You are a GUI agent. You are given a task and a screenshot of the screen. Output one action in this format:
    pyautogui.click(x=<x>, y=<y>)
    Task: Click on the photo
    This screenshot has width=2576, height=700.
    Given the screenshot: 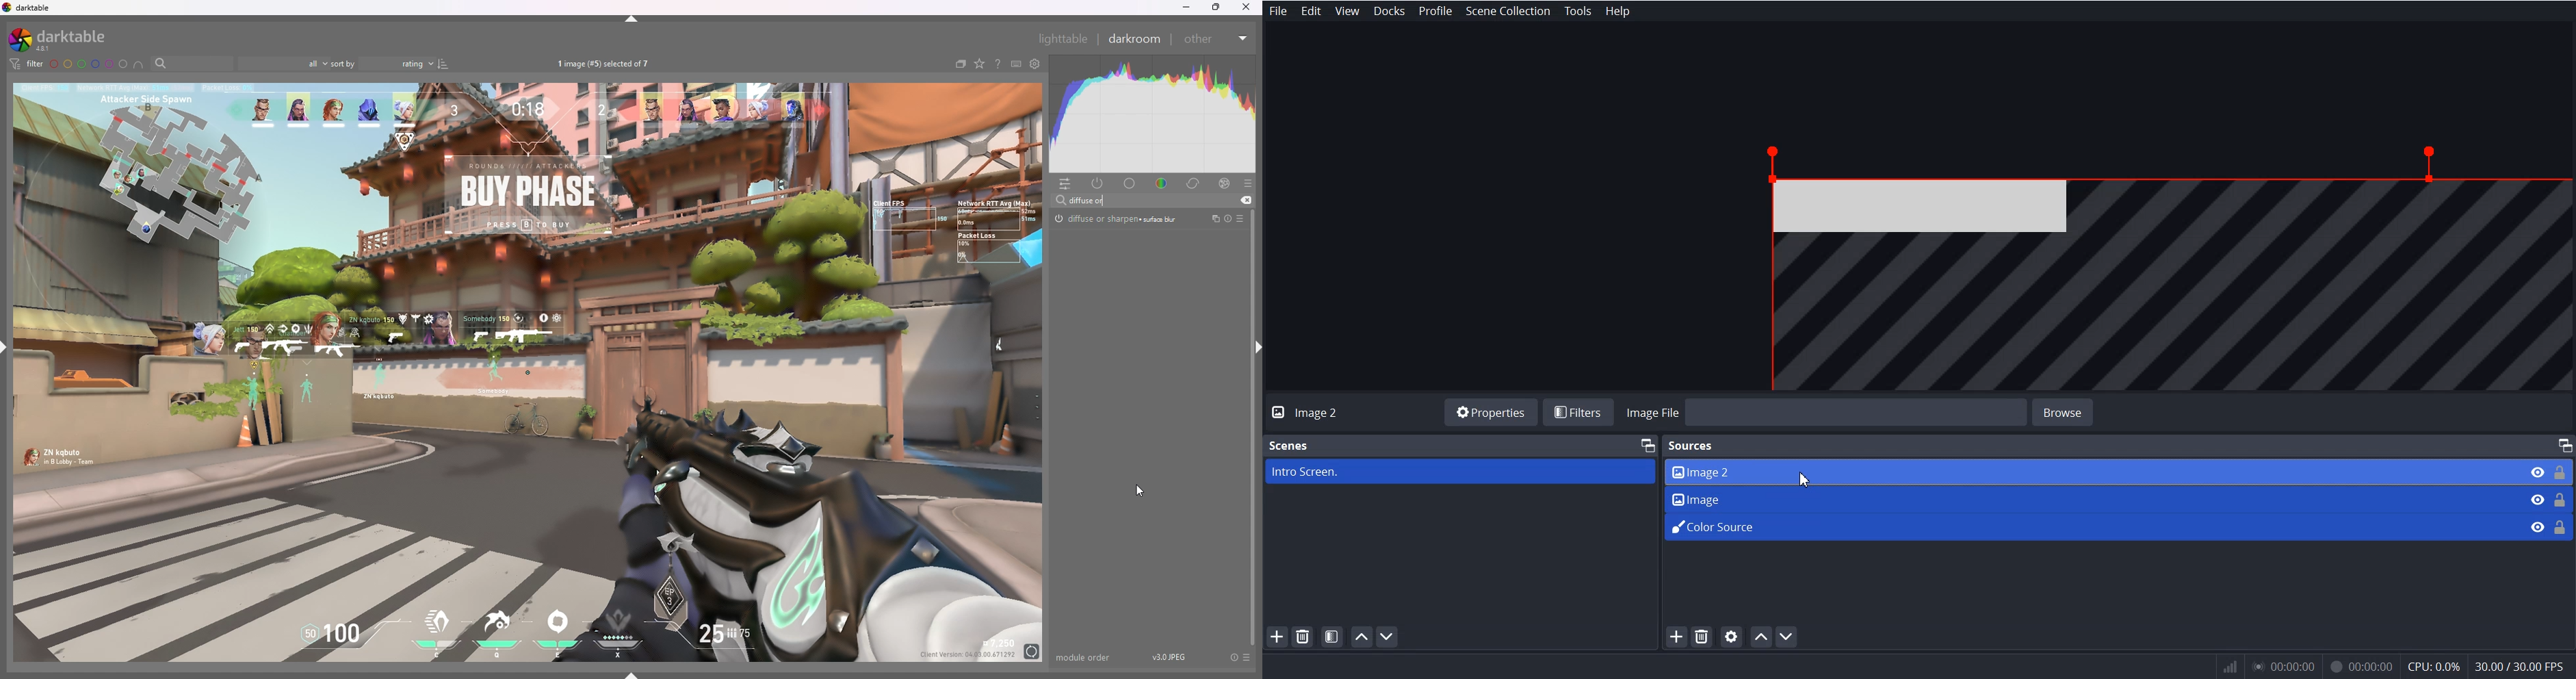 What is the action you would take?
    pyautogui.click(x=525, y=373)
    